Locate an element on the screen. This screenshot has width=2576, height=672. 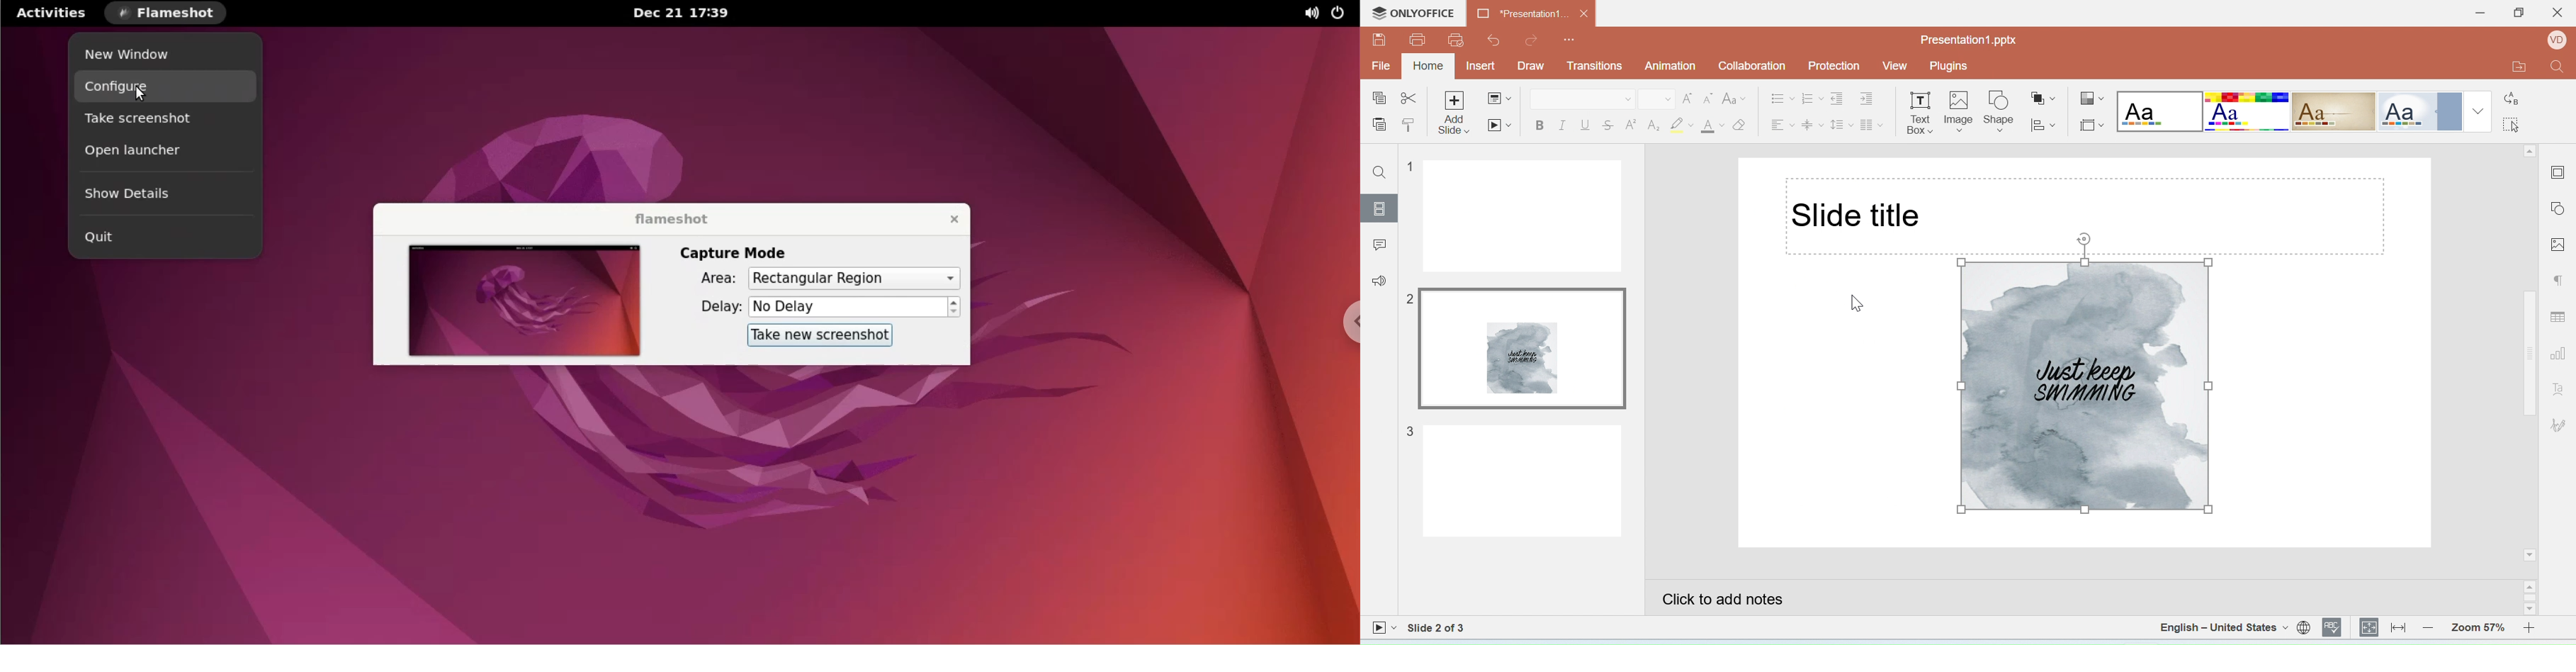
Office is located at coordinates (2419, 112).